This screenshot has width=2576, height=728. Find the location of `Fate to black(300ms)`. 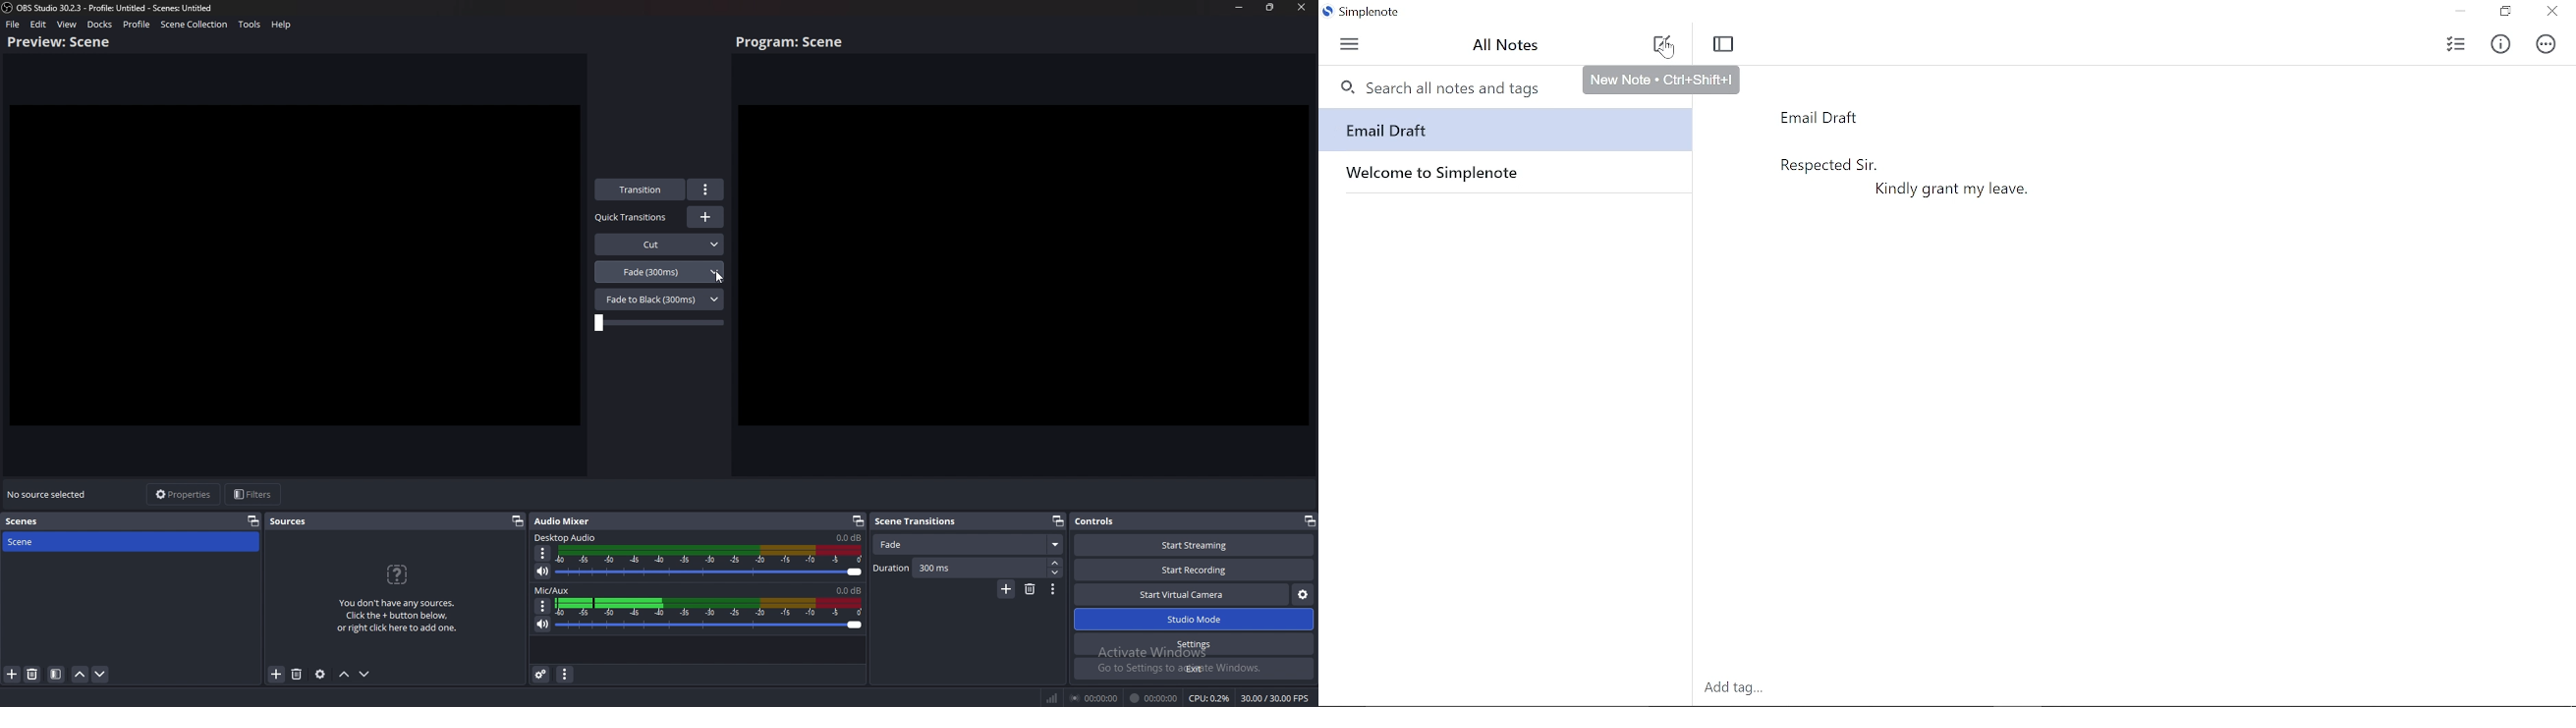

Fate to black(300ms) is located at coordinates (659, 299).